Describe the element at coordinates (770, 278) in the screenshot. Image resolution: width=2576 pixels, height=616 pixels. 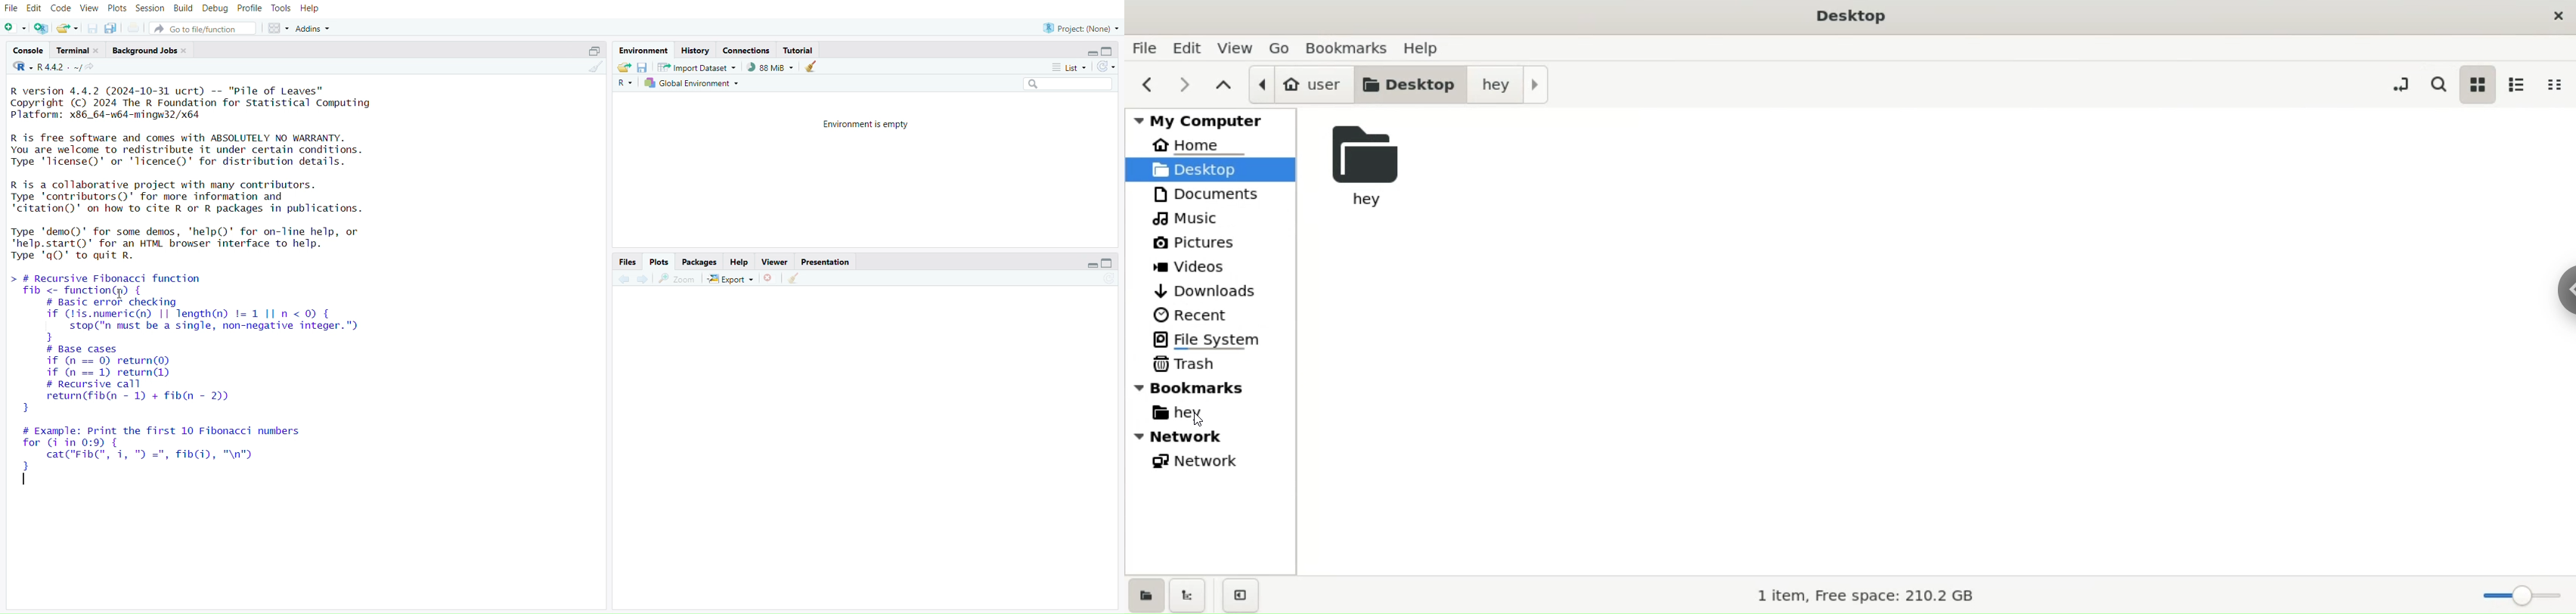
I see `remove current plot` at that location.